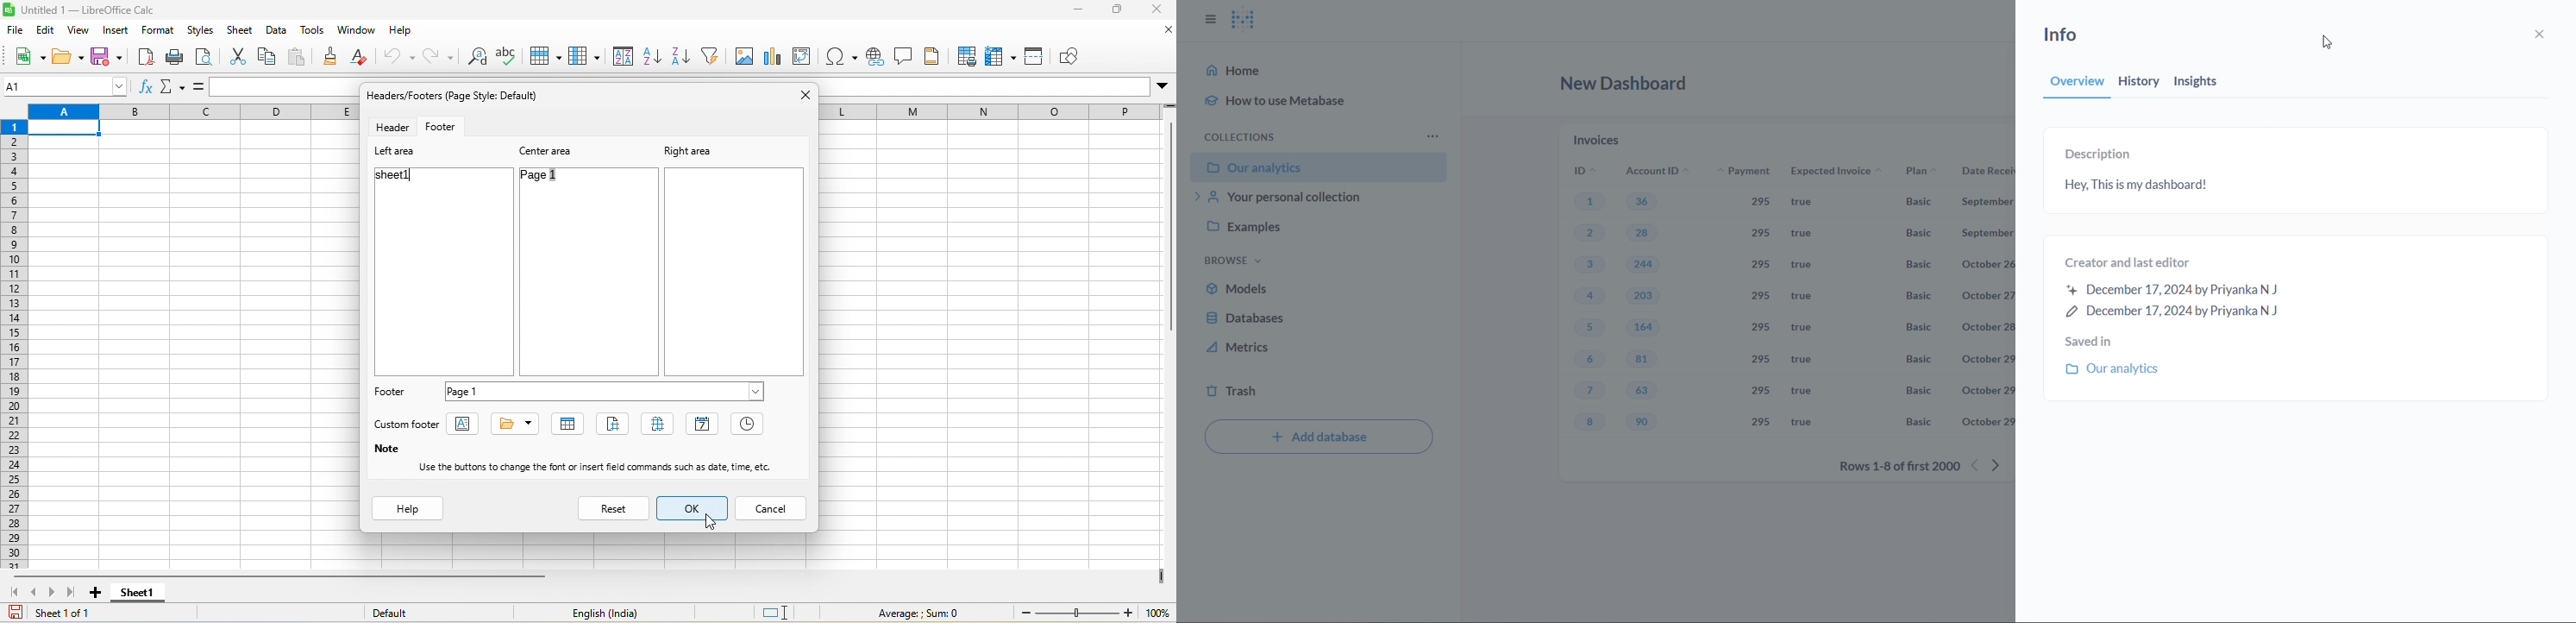 The height and width of the screenshot is (644, 2576). What do you see at coordinates (747, 55) in the screenshot?
I see `image` at bounding box center [747, 55].